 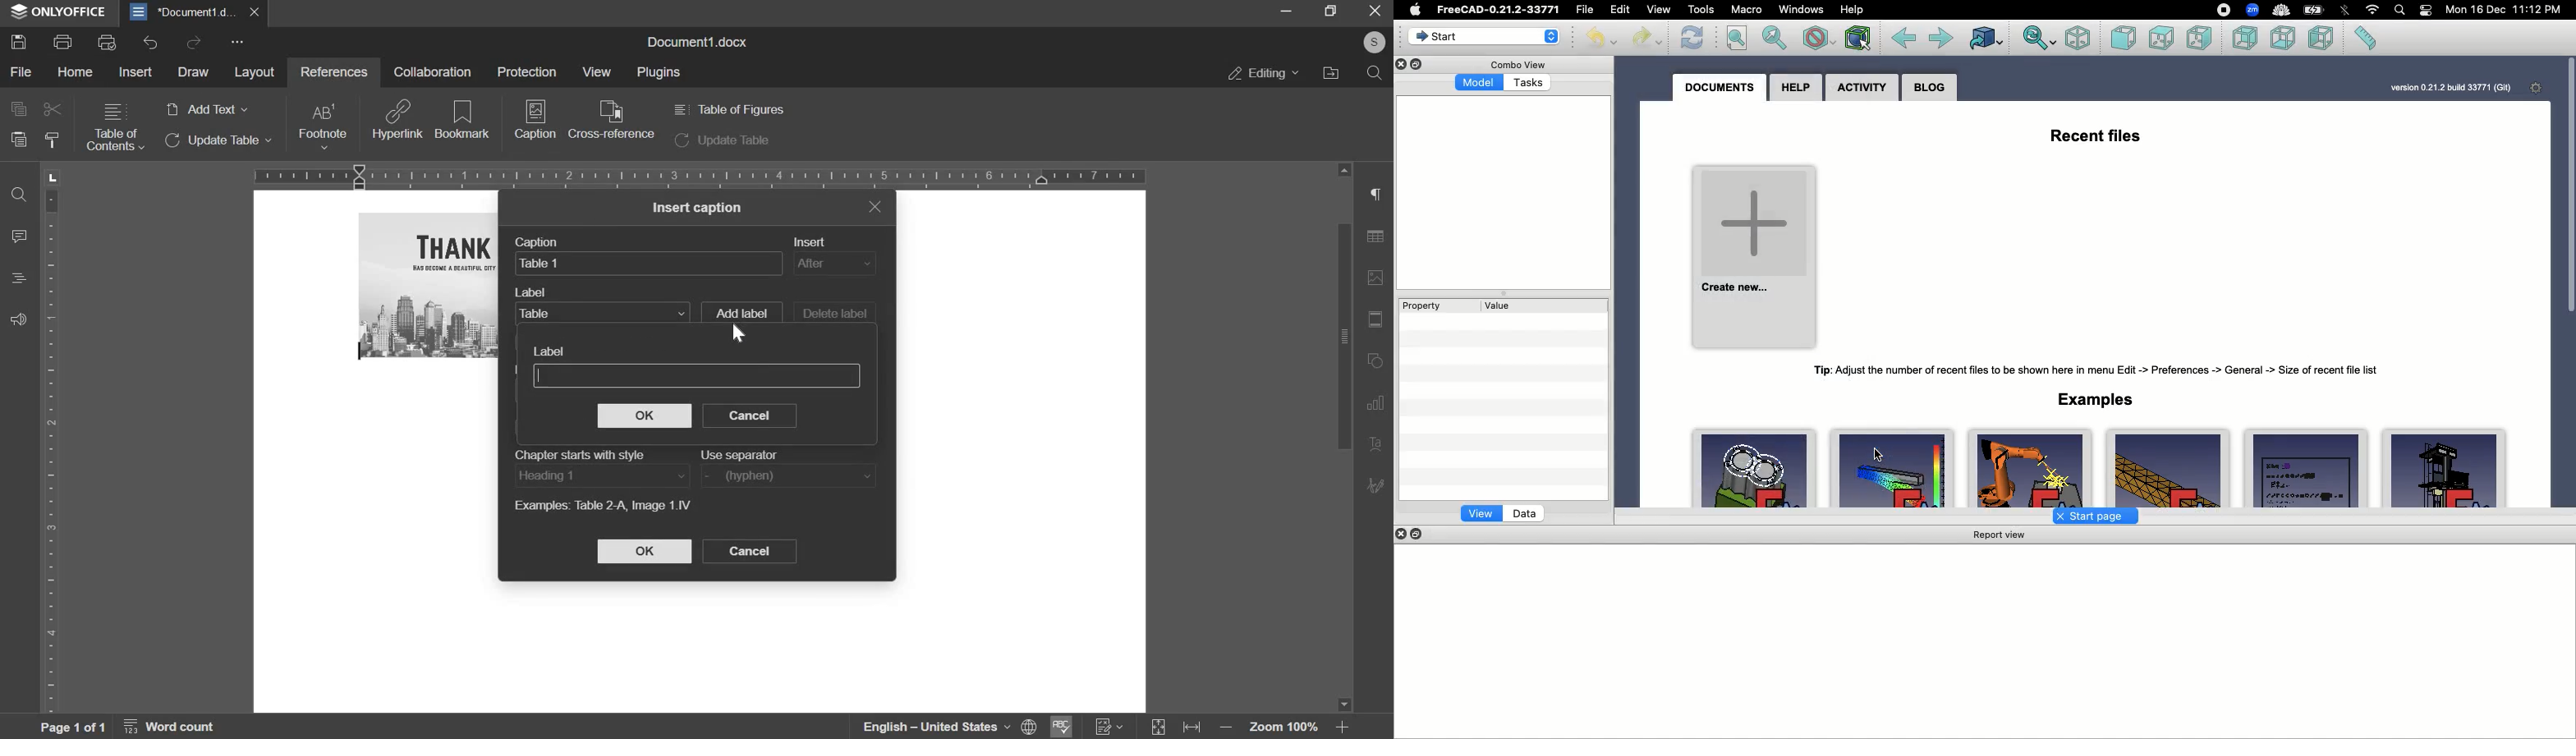 What do you see at coordinates (738, 335) in the screenshot?
I see `` at bounding box center [738, 335].